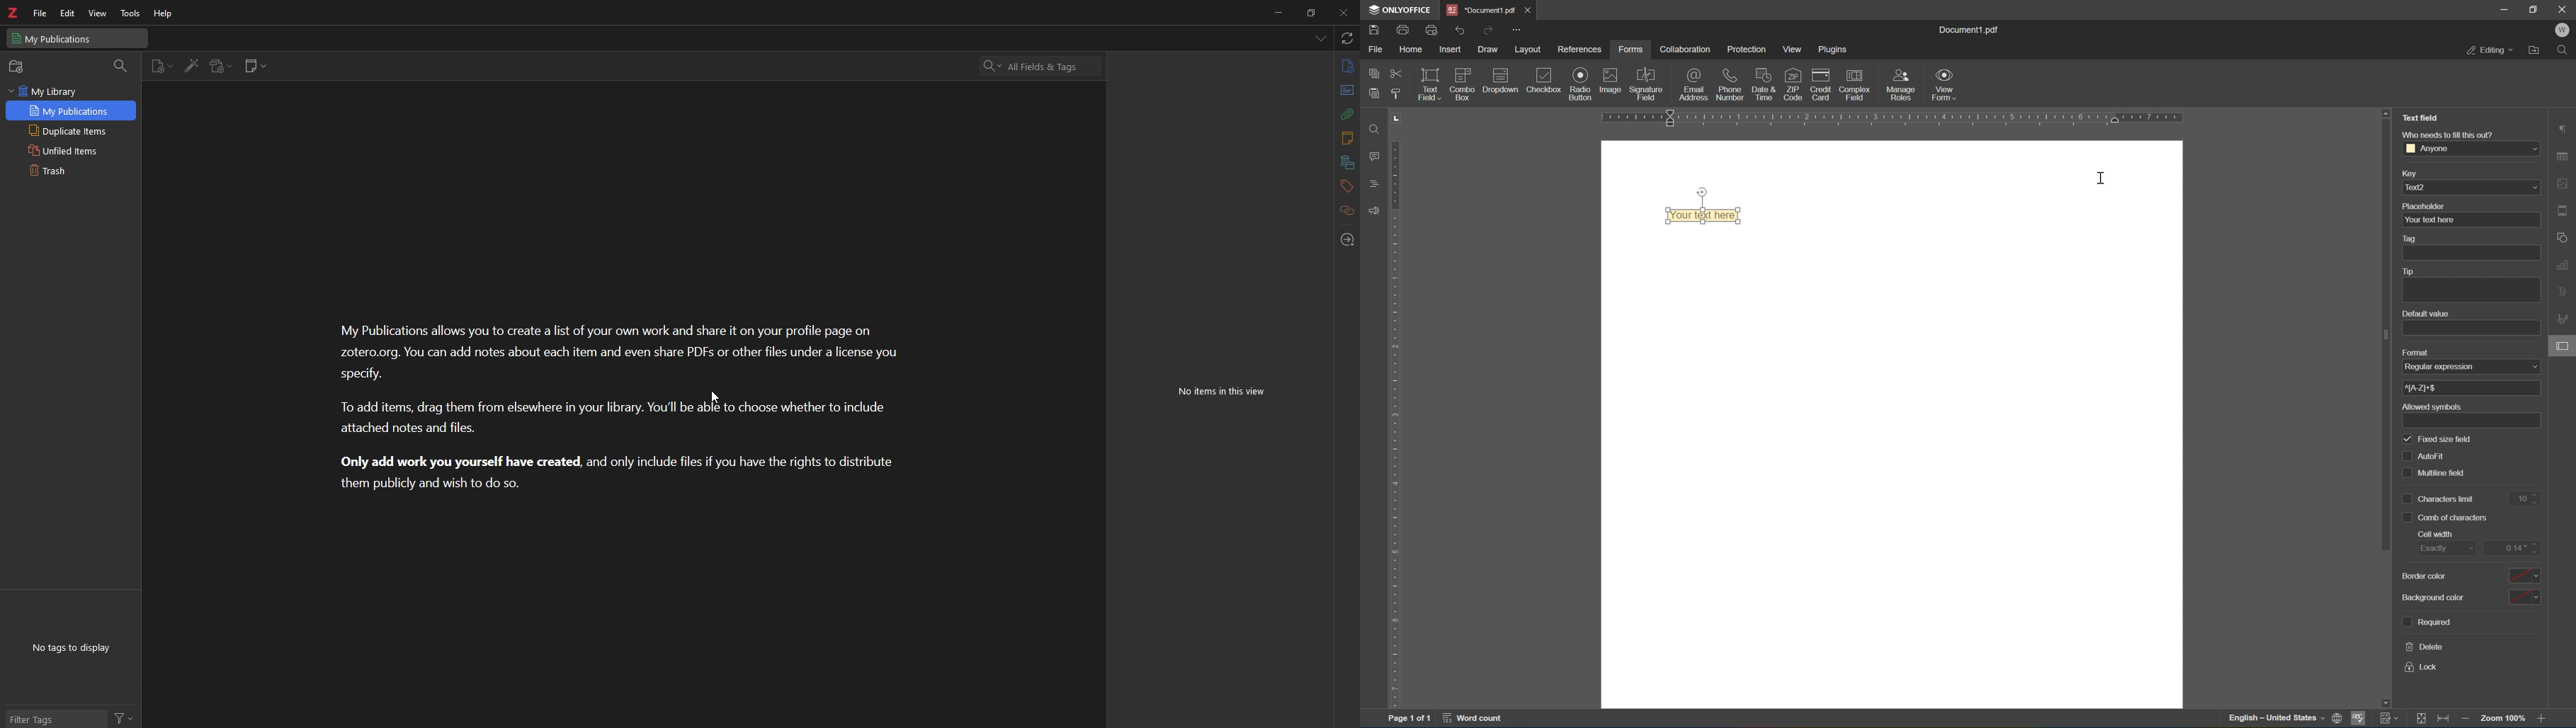 This screenshot has width=2576, height=728. Describe the element at coordinates (2504, 10) in the screenshot. I see `minimize` at that location.